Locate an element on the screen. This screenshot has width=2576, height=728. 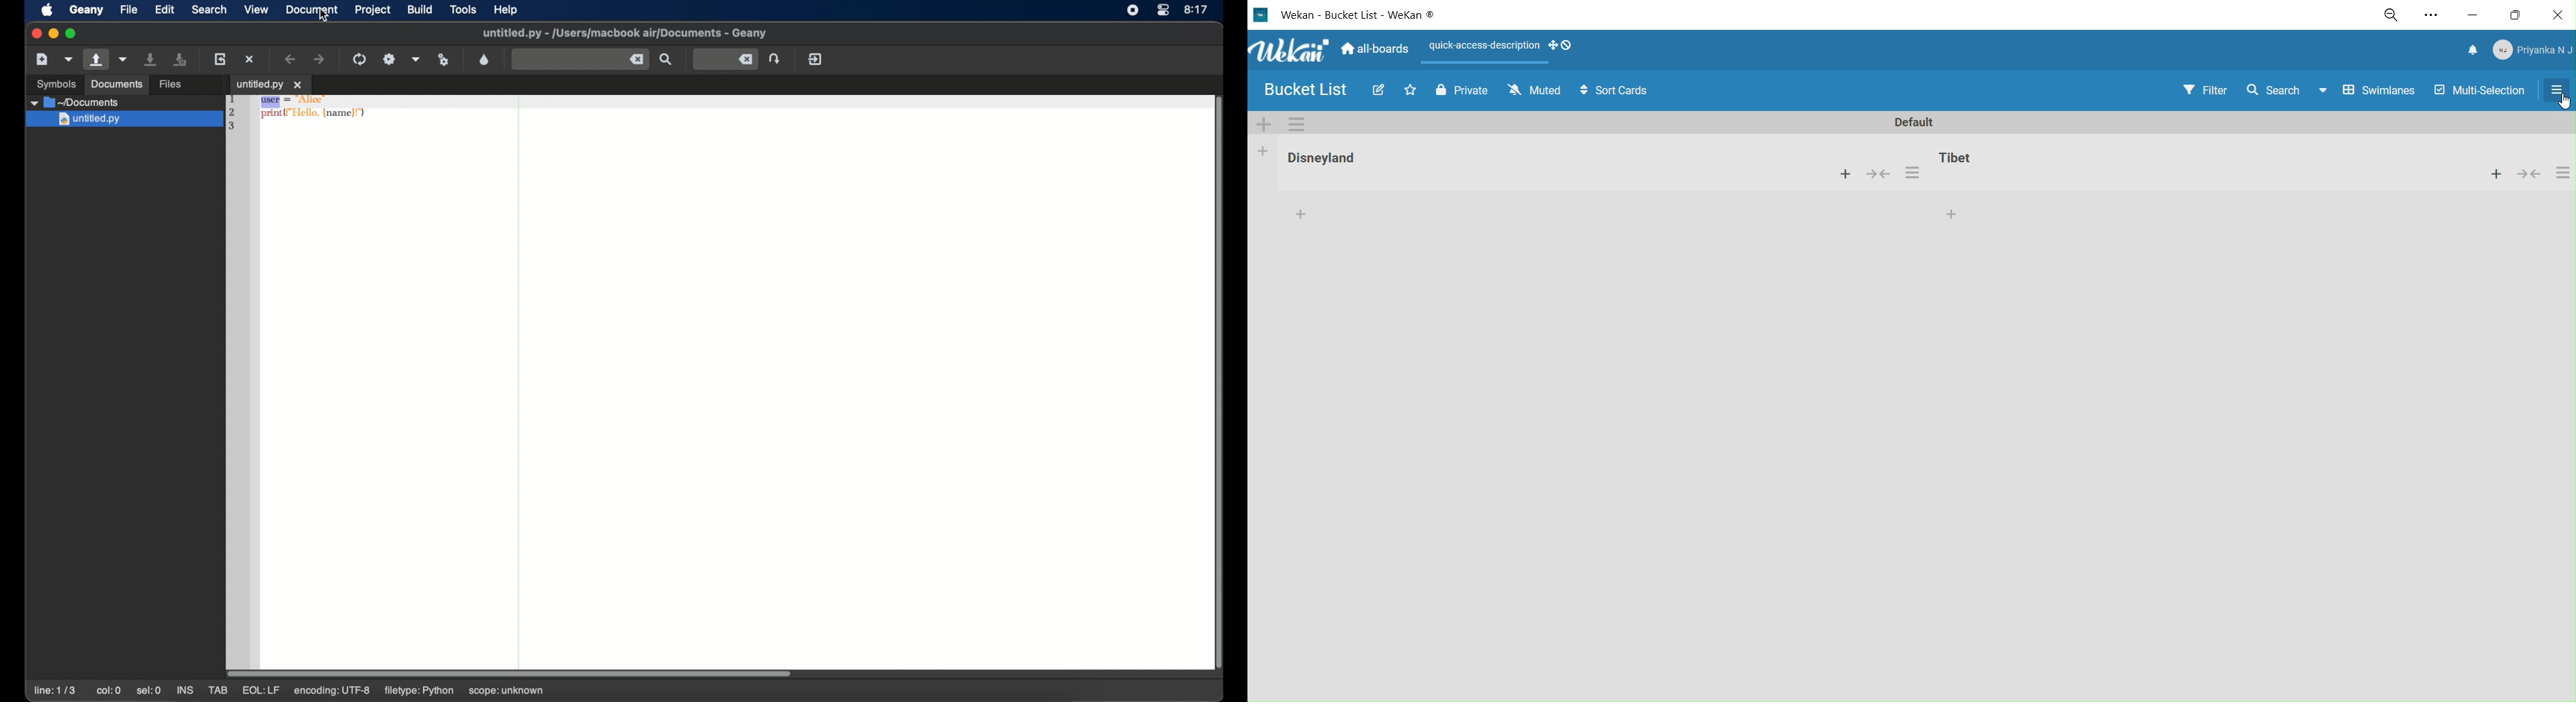
search is located at coordinates (209, 9).